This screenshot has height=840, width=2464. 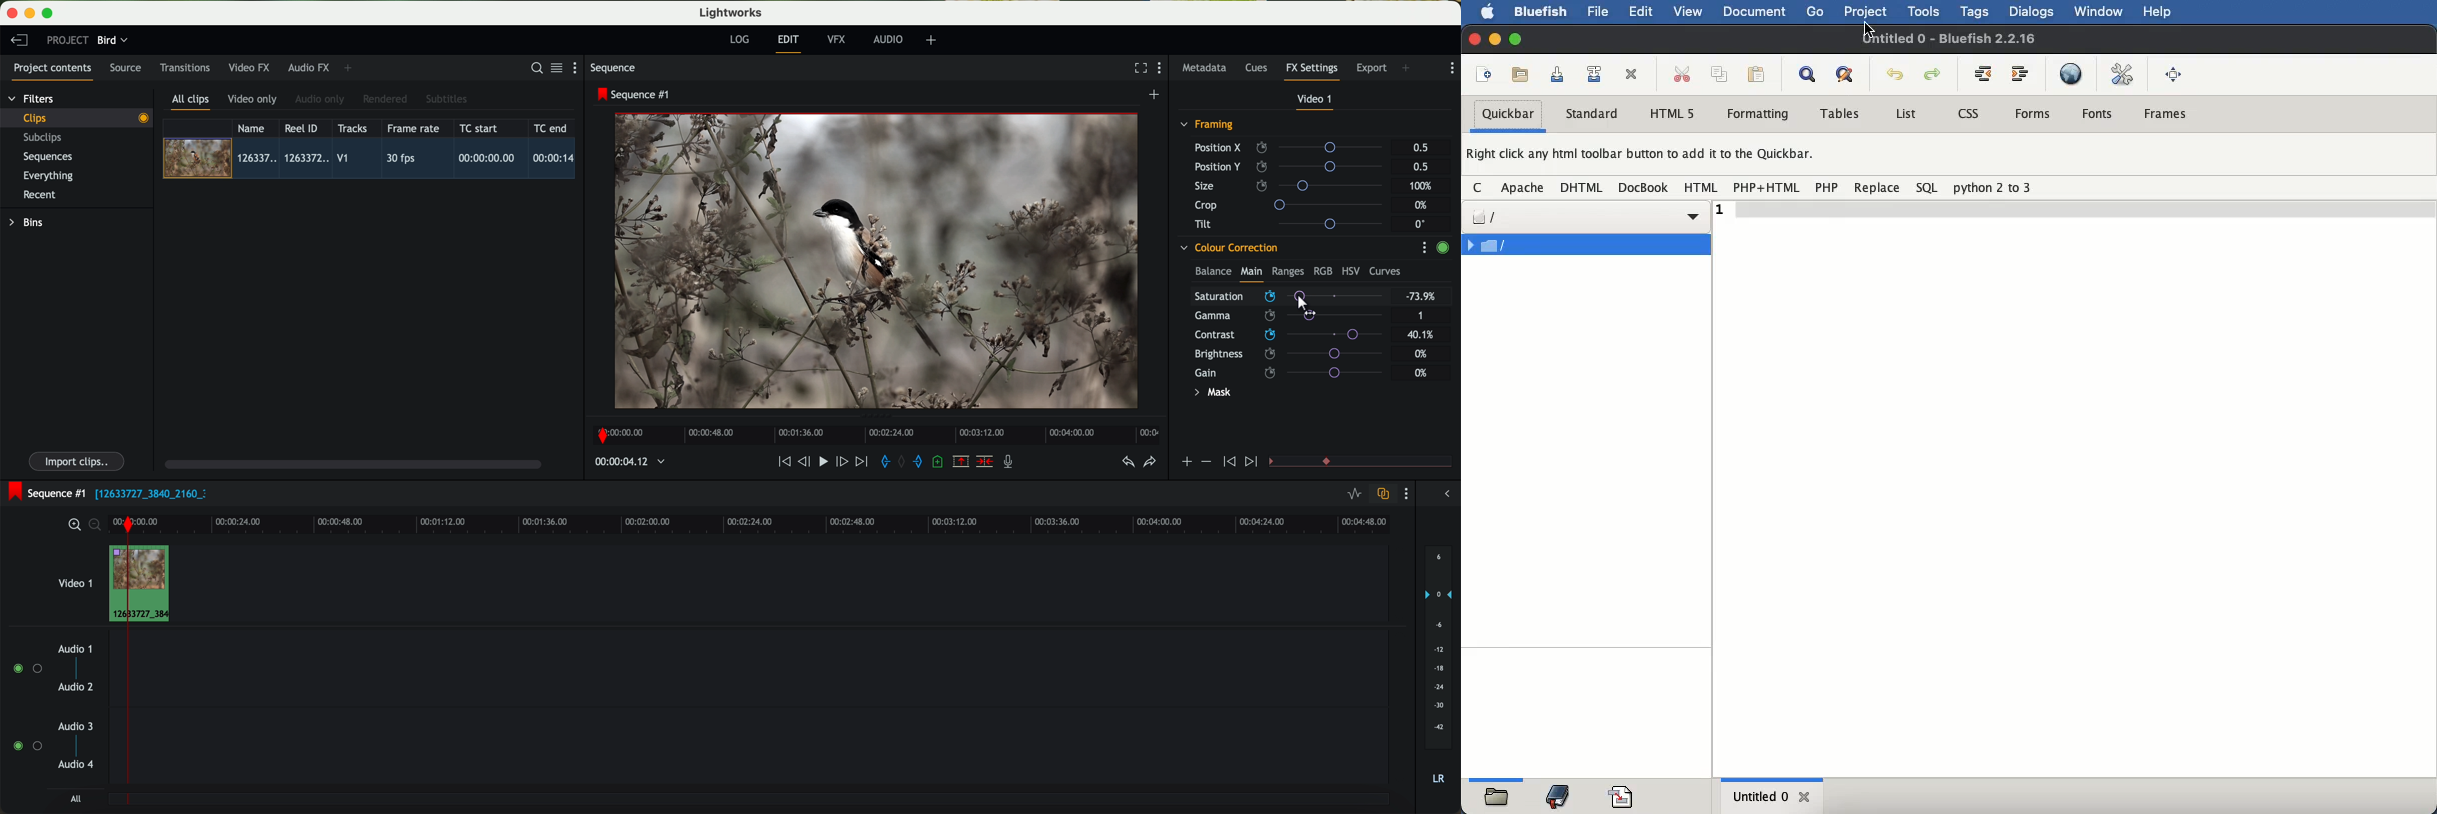 What do you see at coordinates (1525, 186) in the screenshot?
I see `apache` at bounding box center [1525, 186].